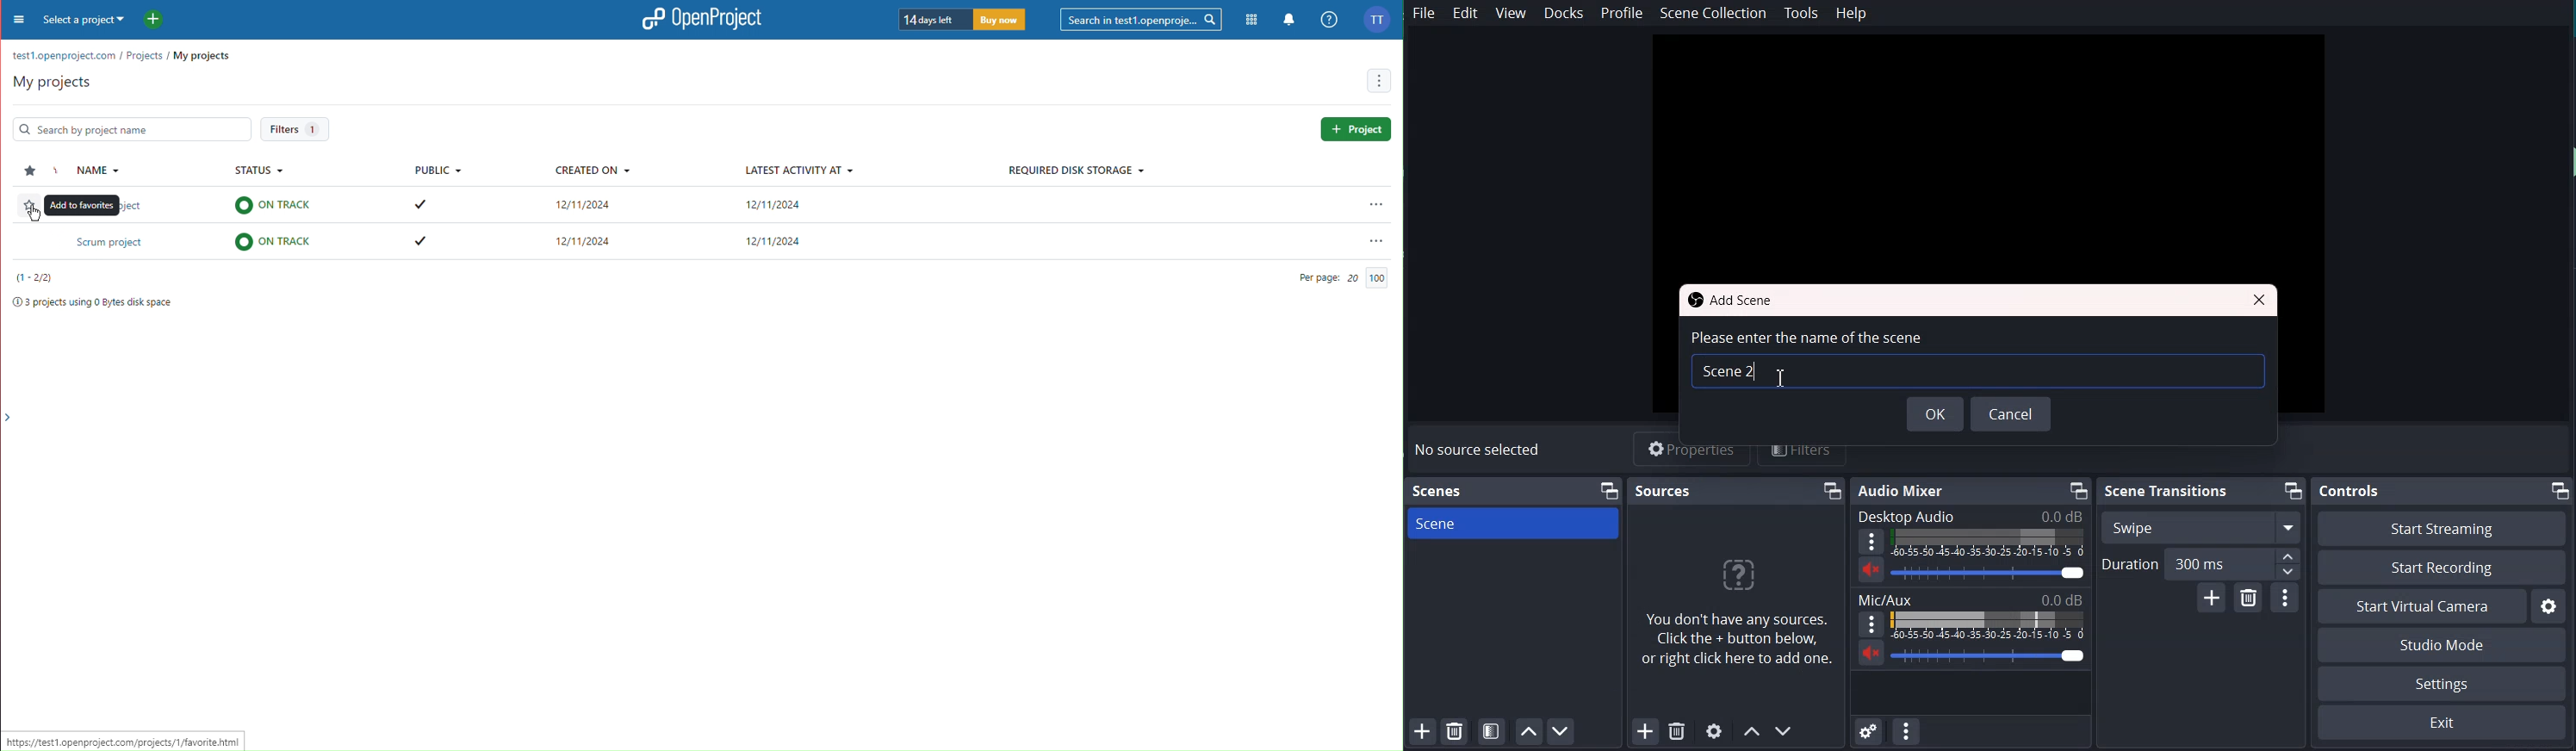 This screenshot has width=2576, height=756. I want to click on Settings, so click(2442, 684).